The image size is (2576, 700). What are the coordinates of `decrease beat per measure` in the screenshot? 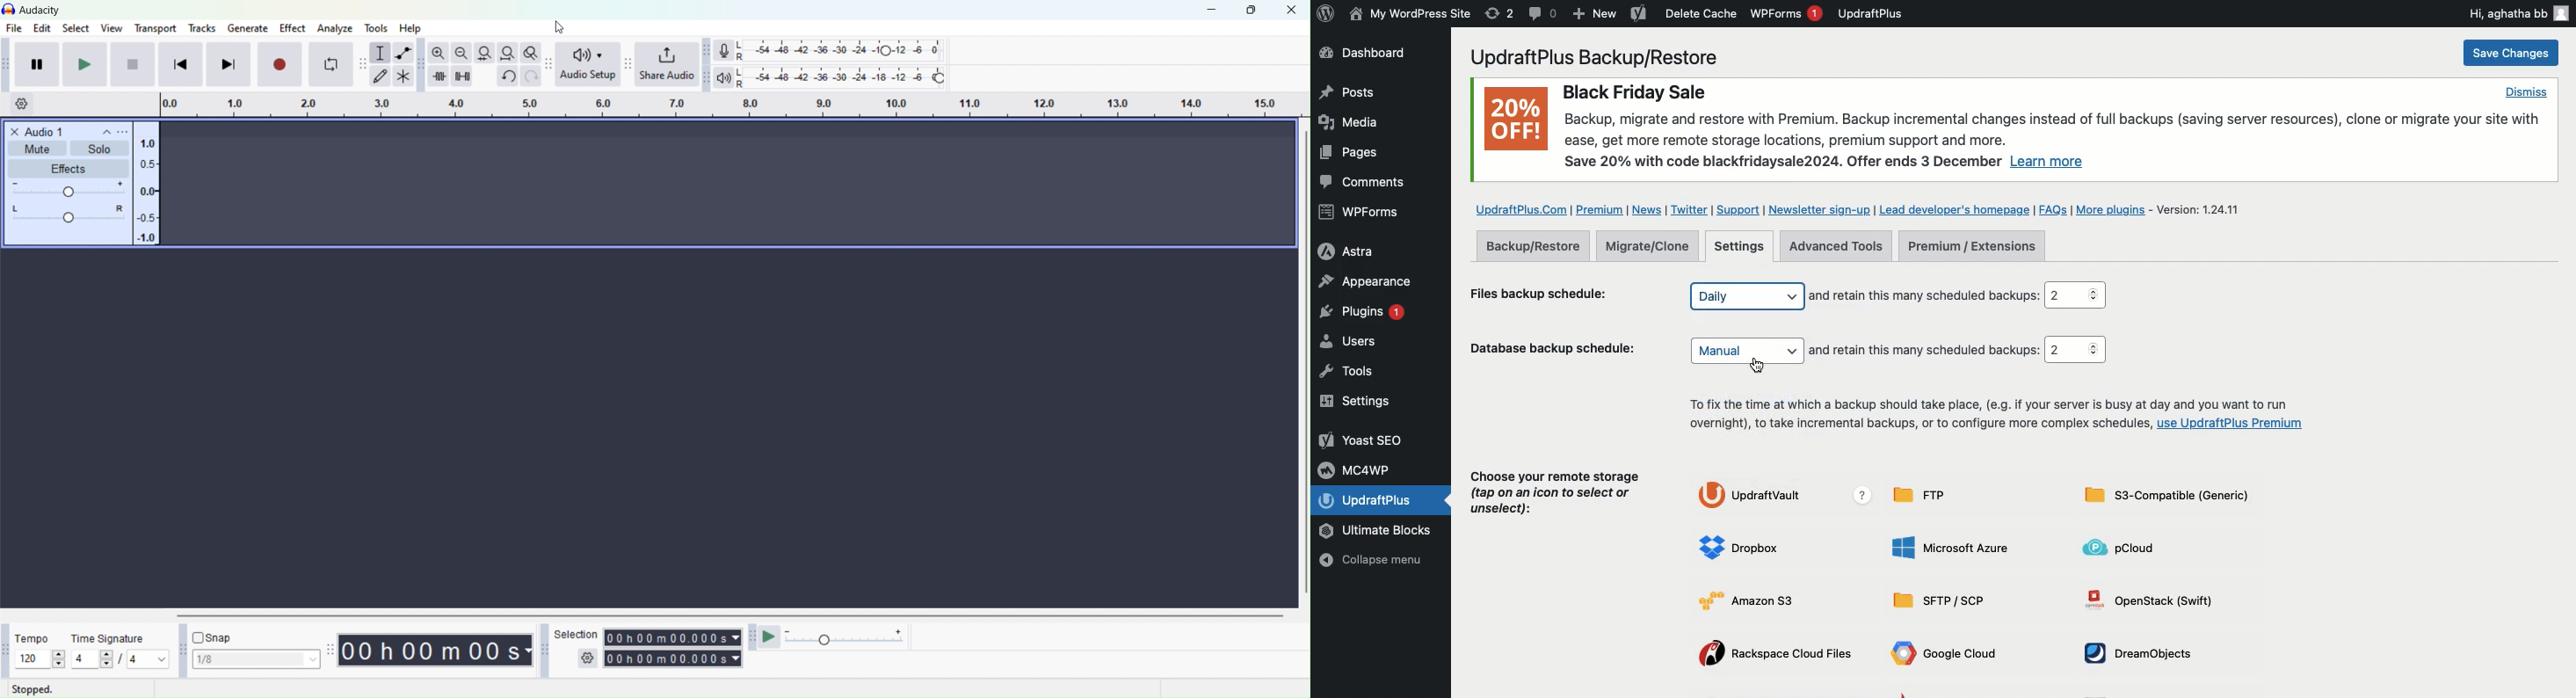 It's located at (105, 665).